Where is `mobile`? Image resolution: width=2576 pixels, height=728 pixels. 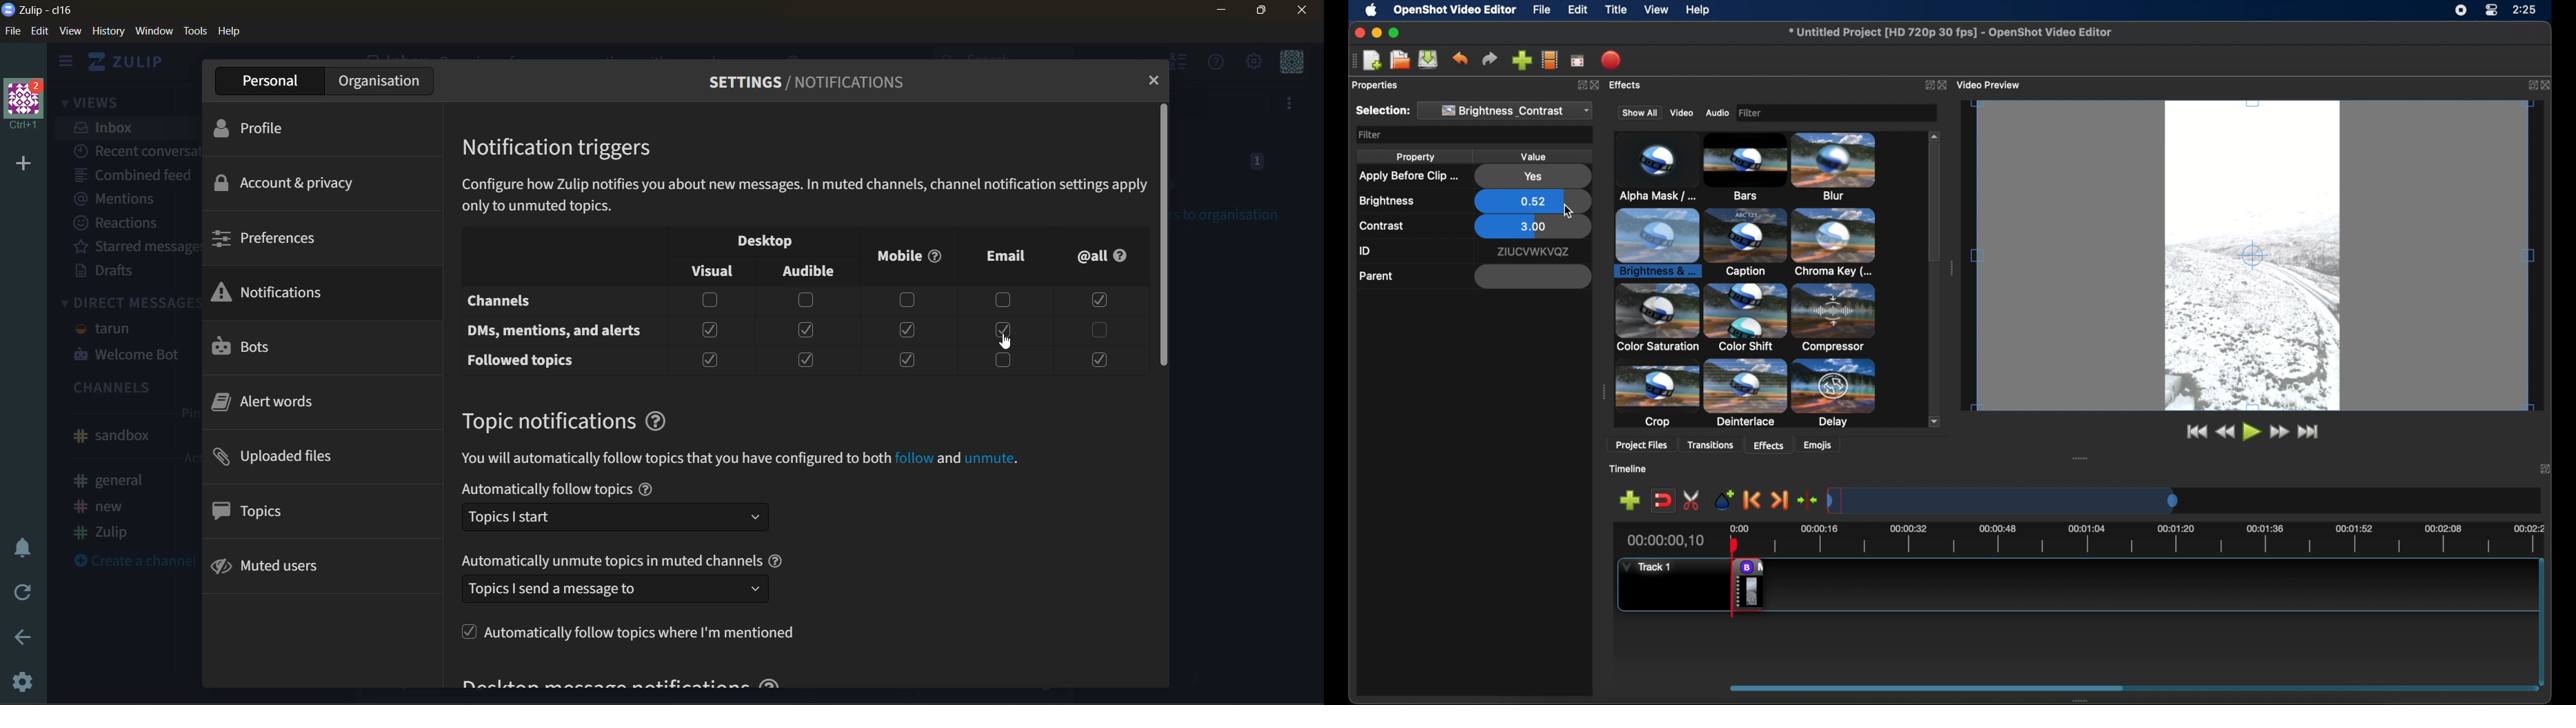
mobile is located at coordinates (910, 255).